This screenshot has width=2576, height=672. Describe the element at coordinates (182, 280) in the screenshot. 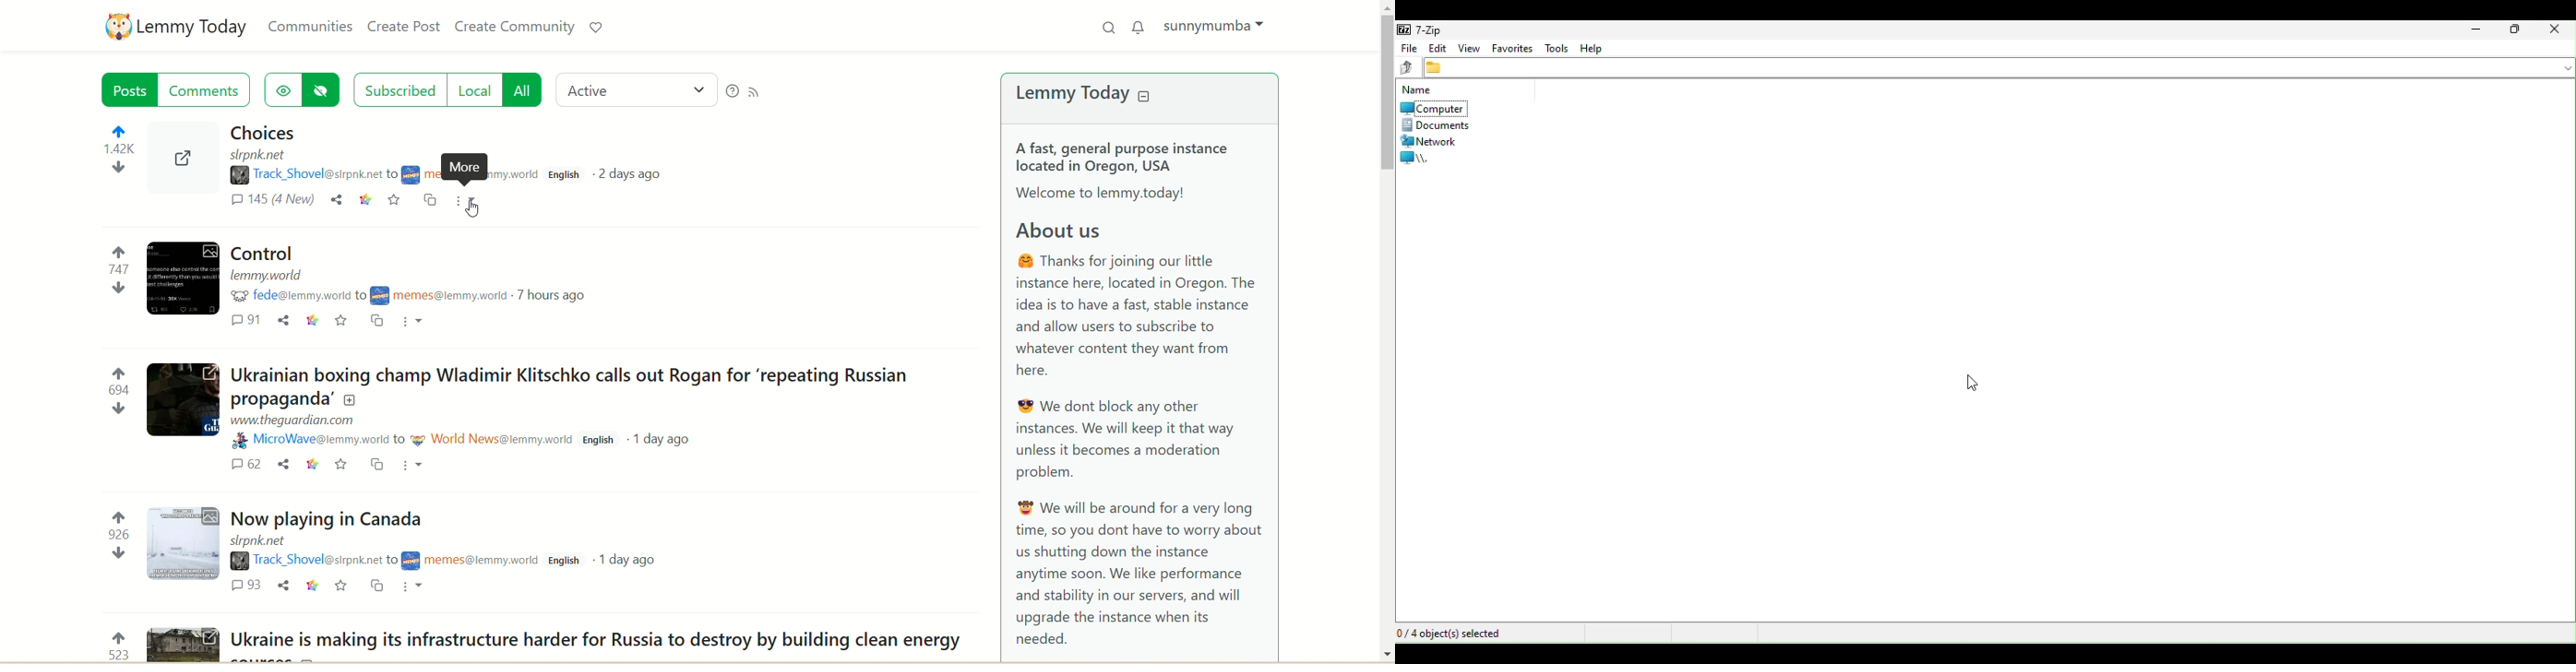

I see `Expand the post with image details` at that location.